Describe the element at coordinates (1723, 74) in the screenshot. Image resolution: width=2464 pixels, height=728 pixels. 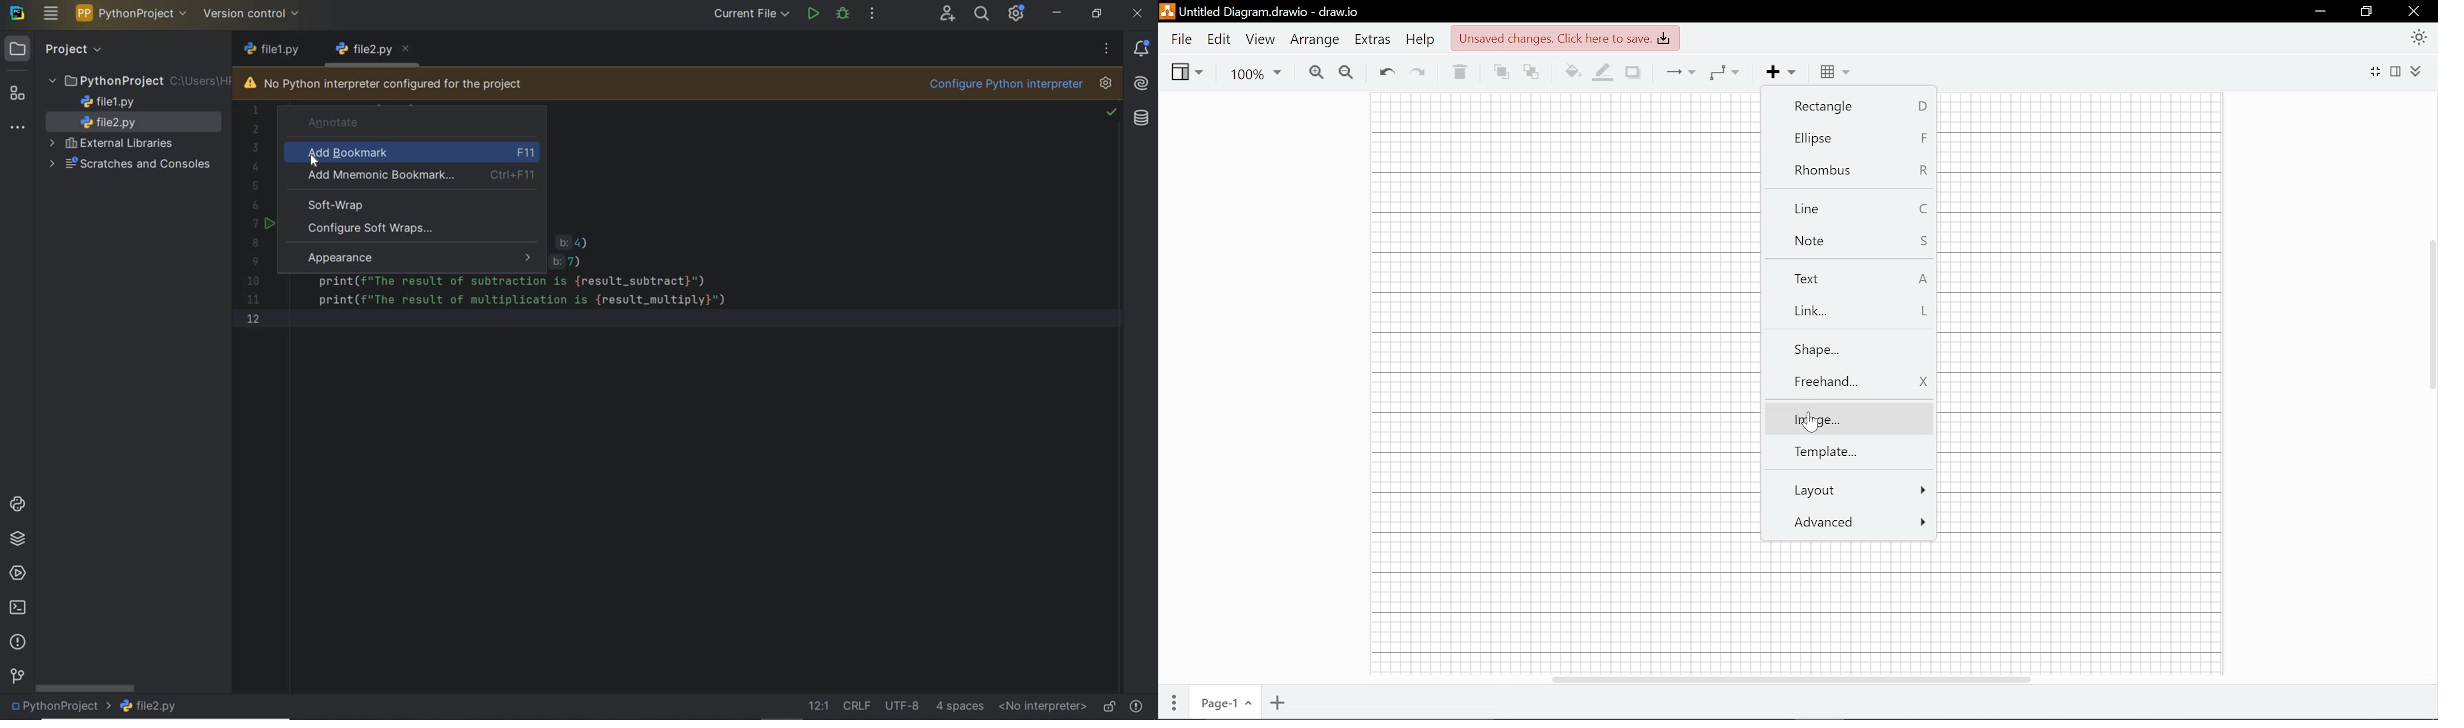
I see `Waypoints` at that location.